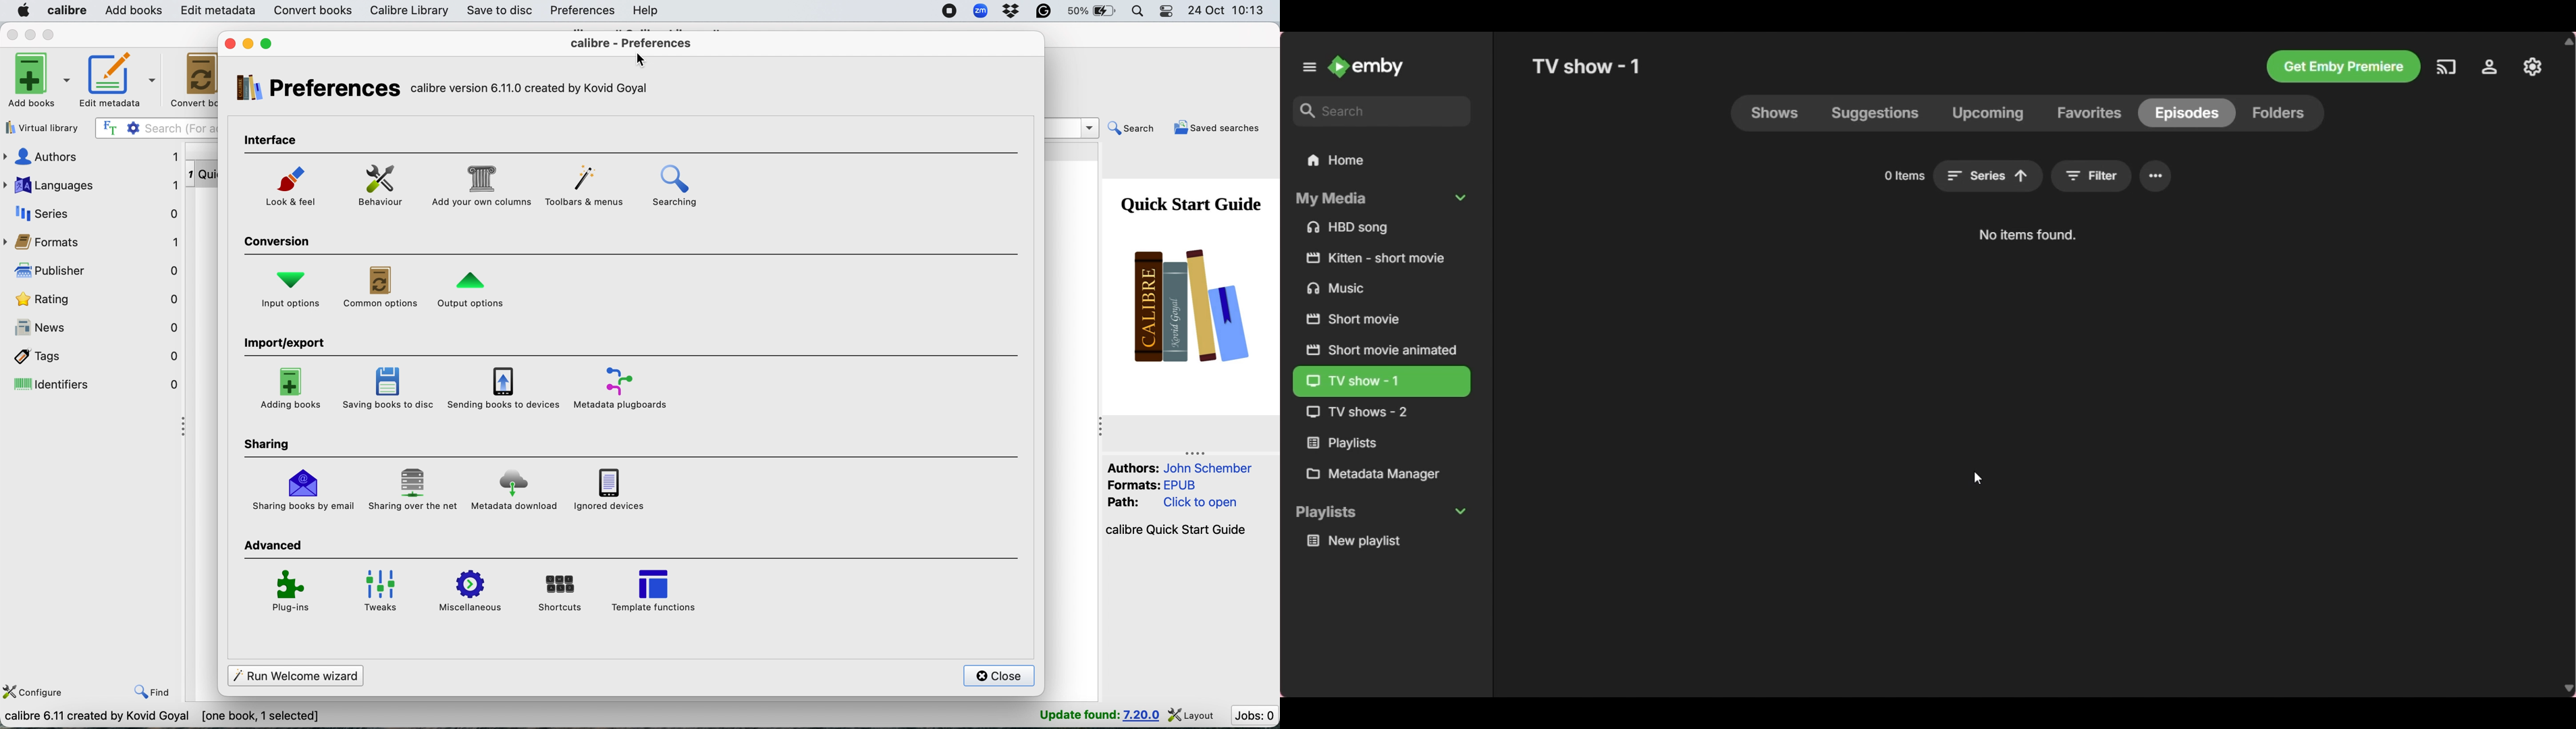 The image size is (2576, 756). Describe the element at coordinates (292, 343) in the screenshot. I see `import/export` at that location.